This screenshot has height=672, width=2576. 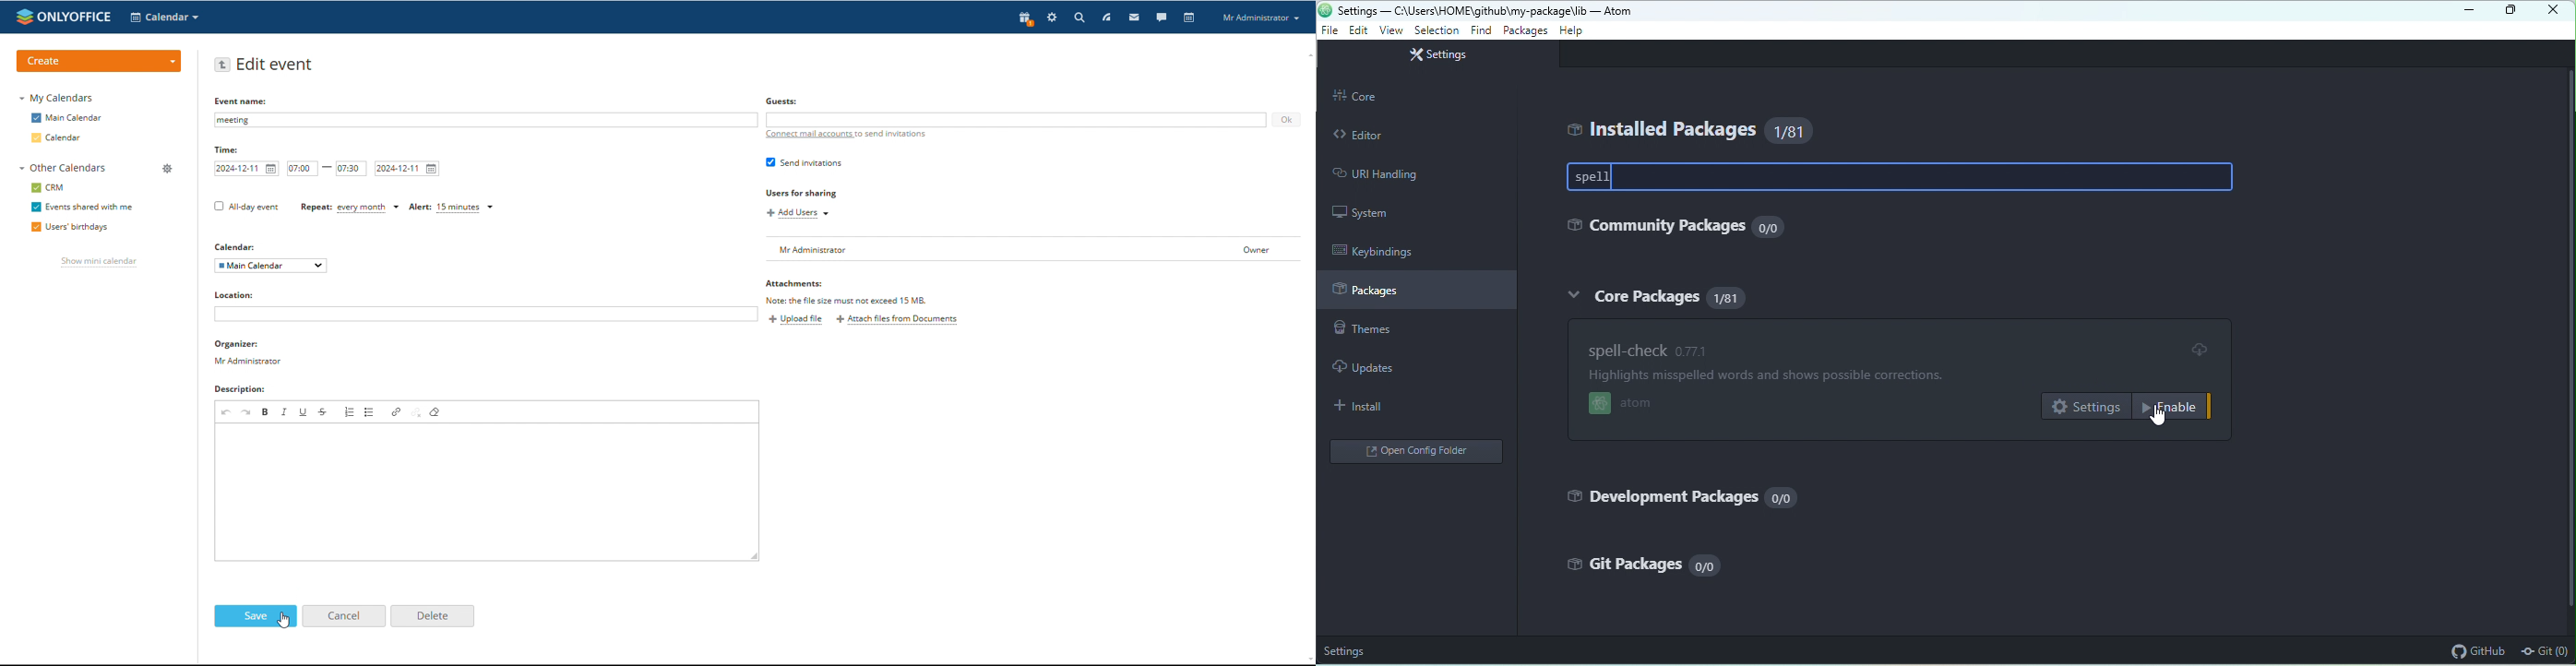 I want to click on Highlights misspelled words and shows possible corrections., so click(x=1781, y=377).